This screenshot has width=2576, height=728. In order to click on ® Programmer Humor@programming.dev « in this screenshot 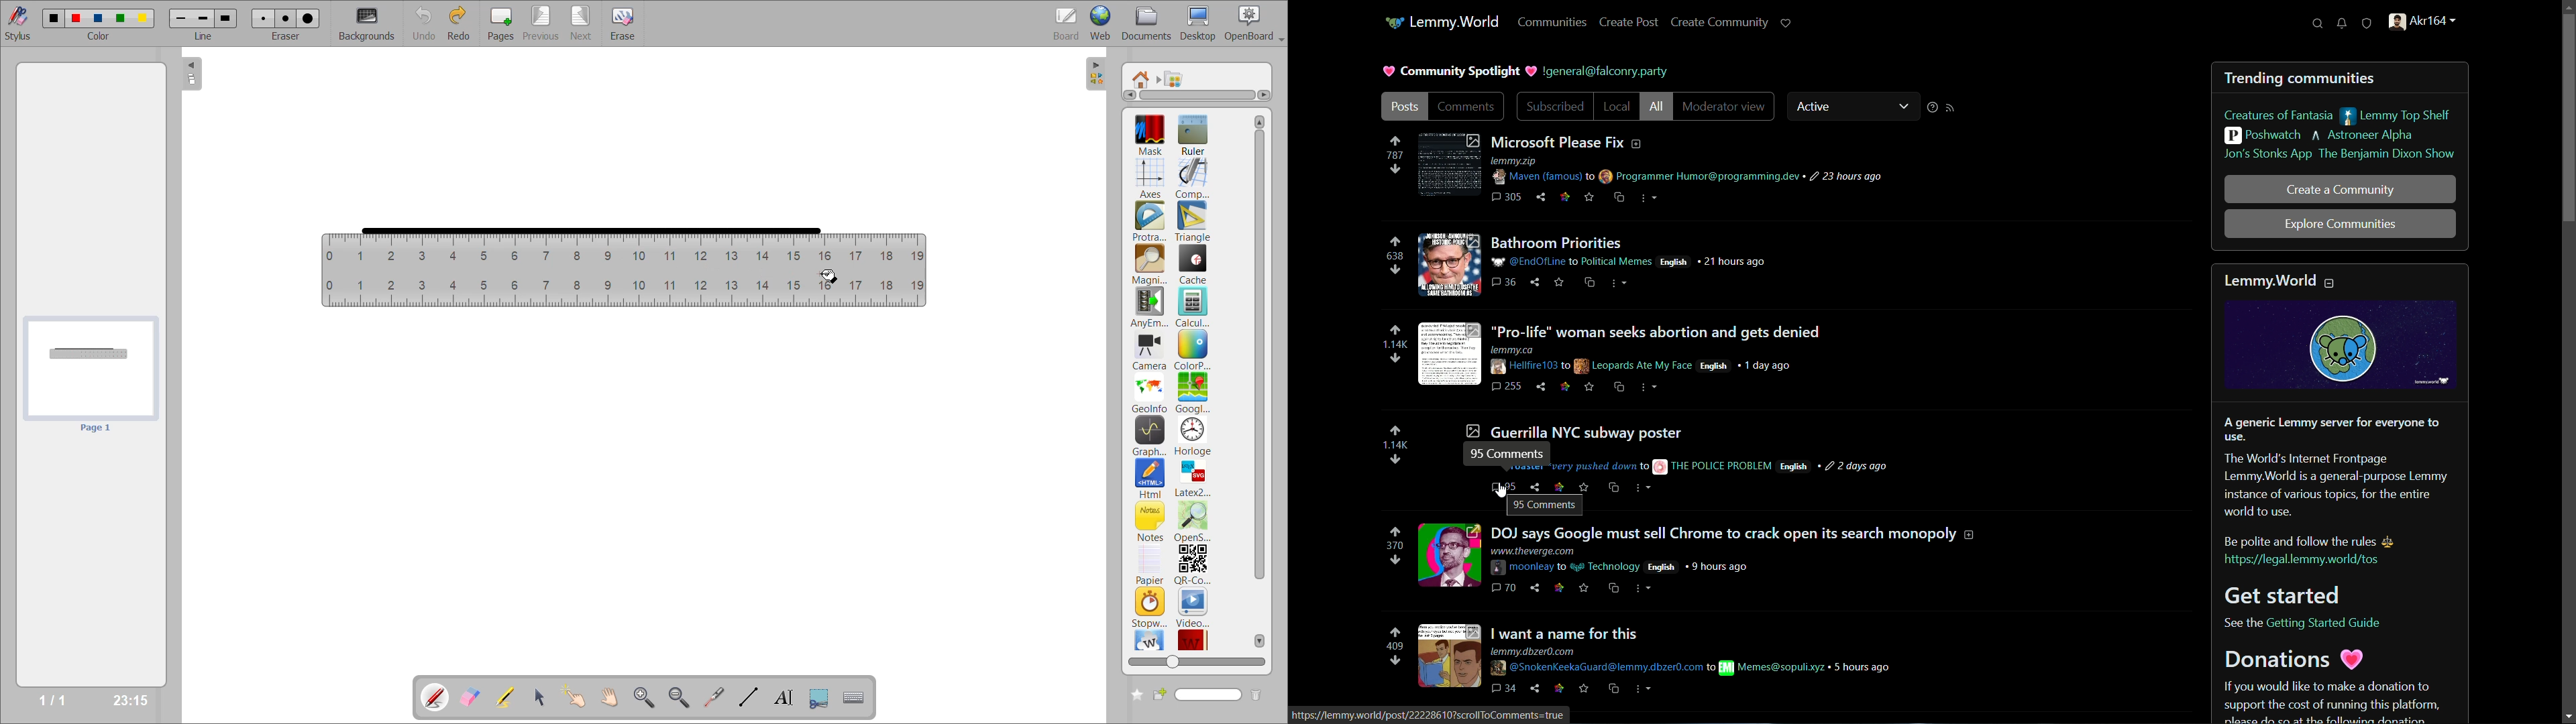, I will do `click(1703, 177)`.